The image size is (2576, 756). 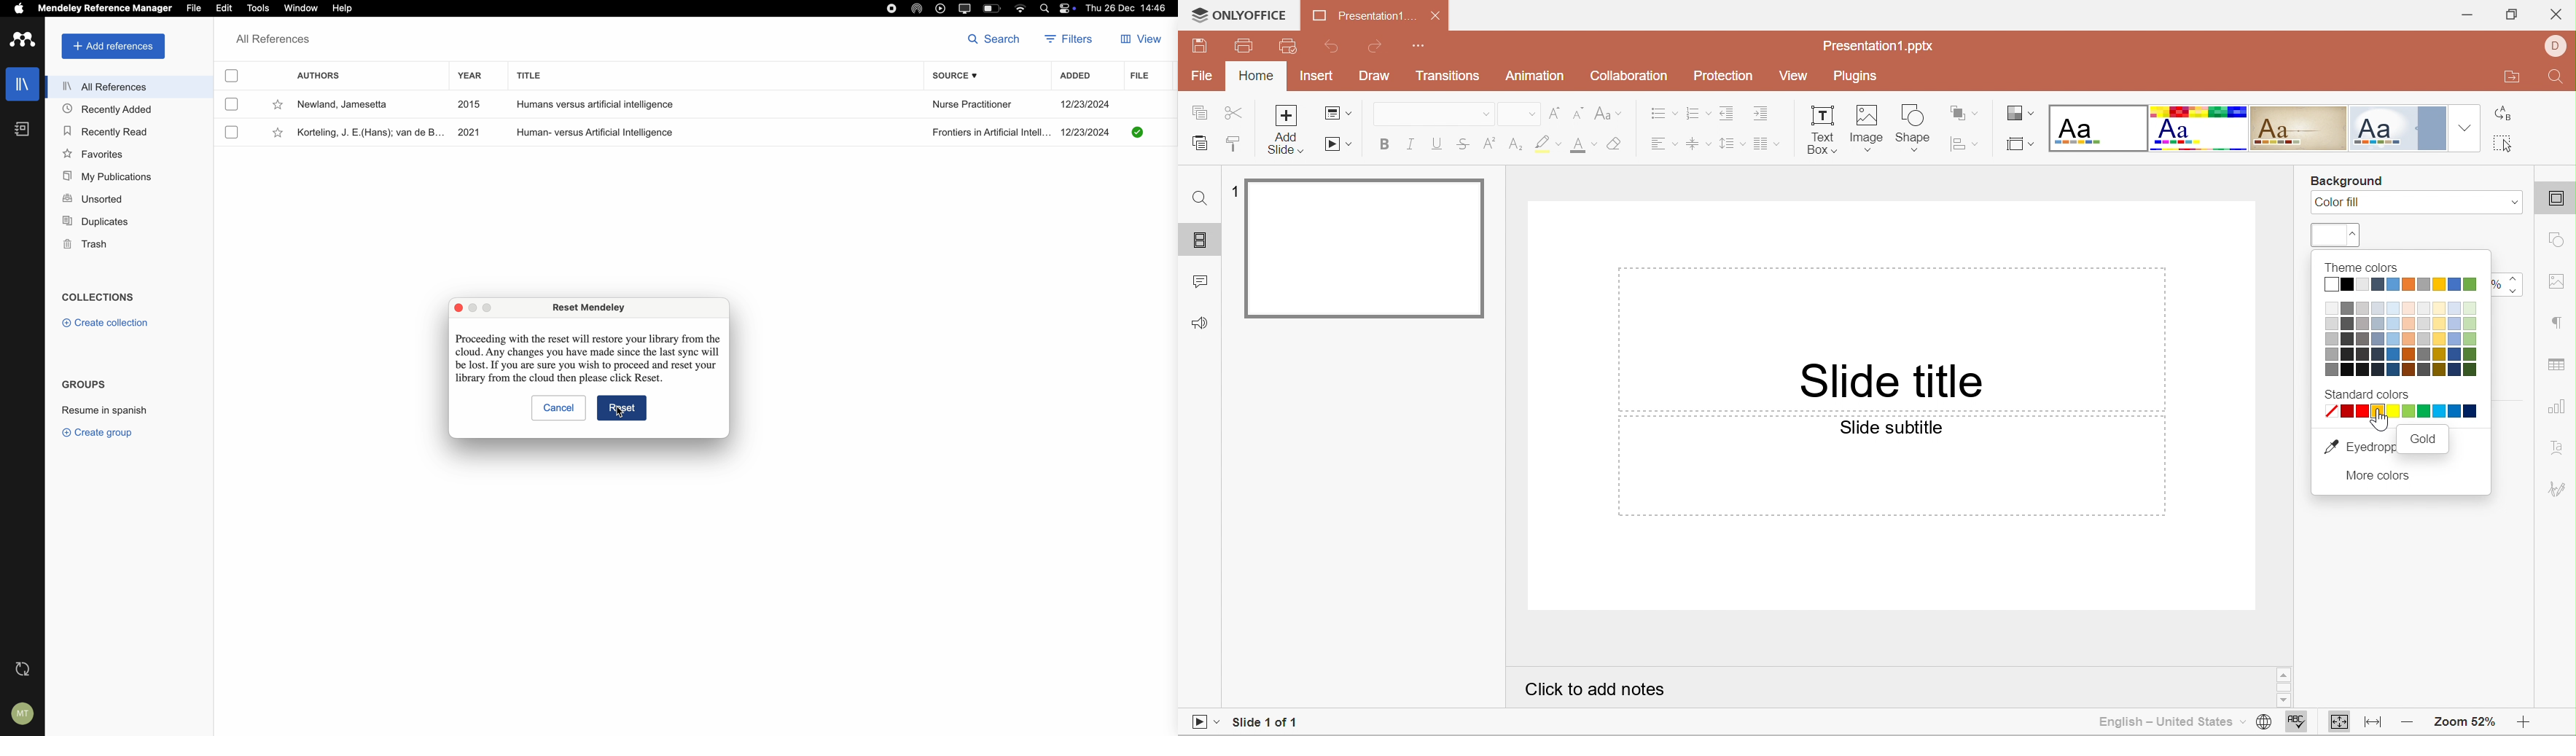 I want to click on Underline, so click(x=1435, y=143).